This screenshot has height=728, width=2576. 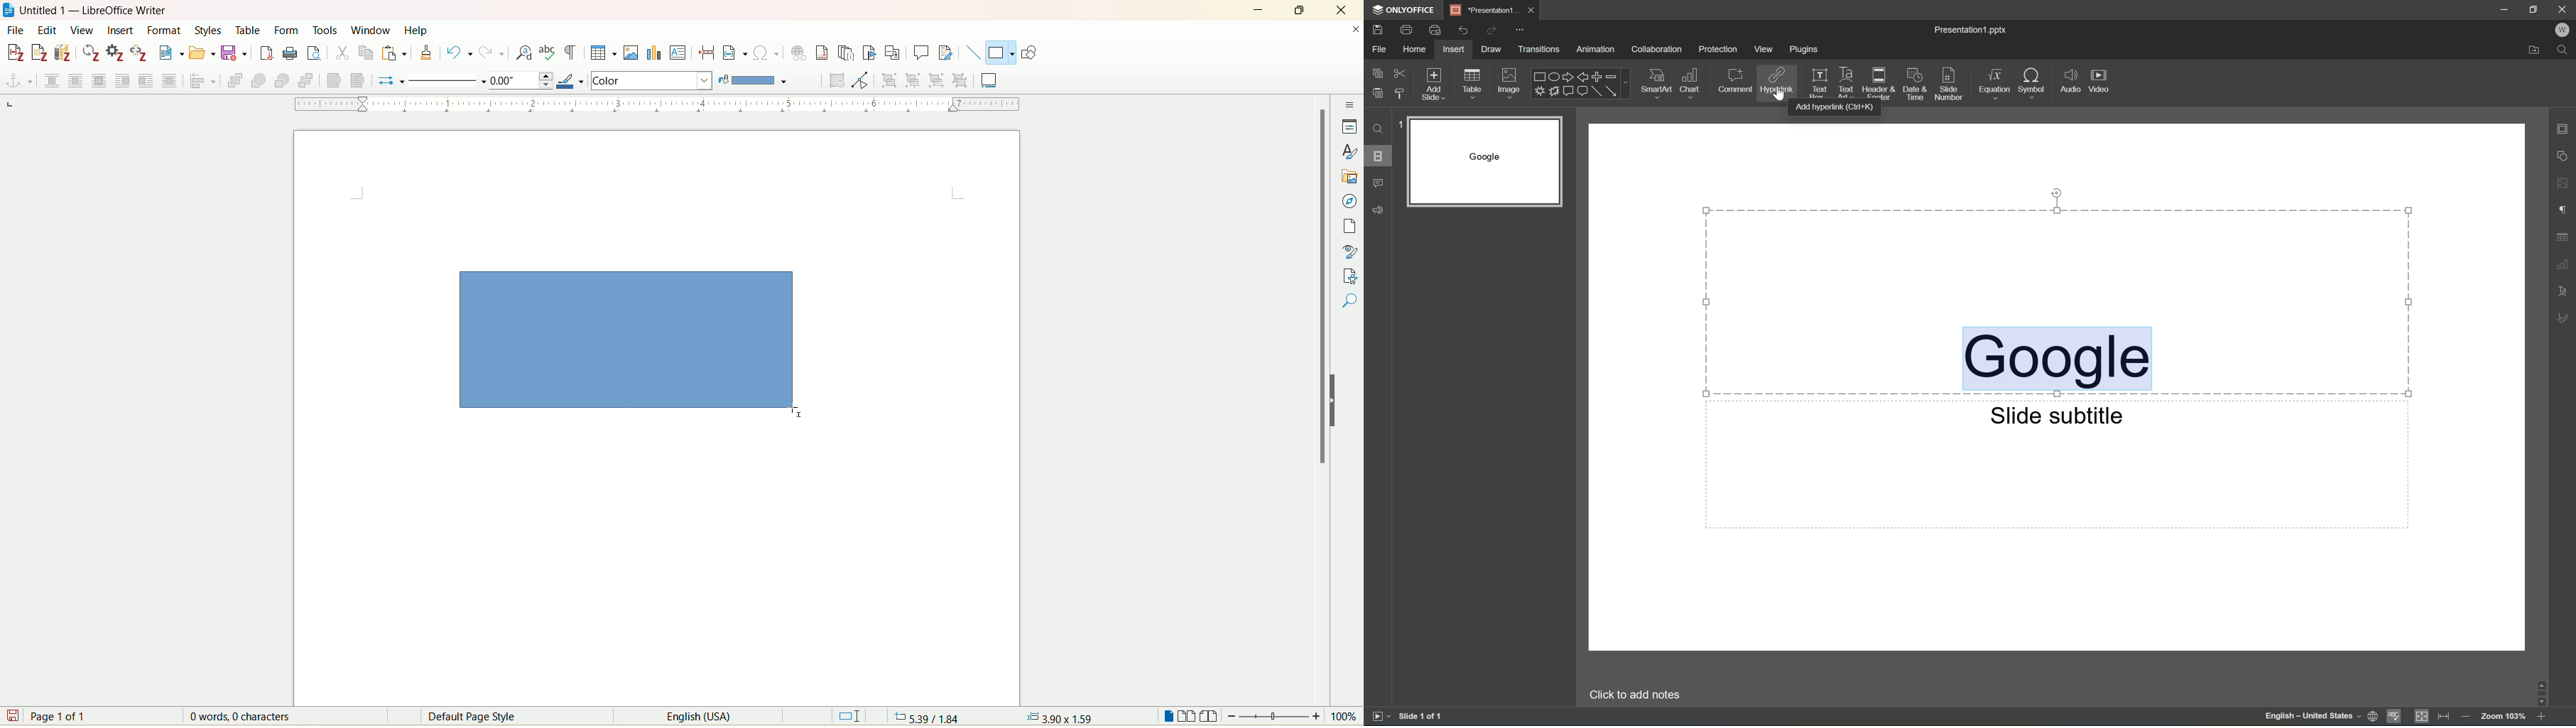 What do you see at coordinates (305, 82) in the screenshot?
I see `send to back` at bounding box center [305, 82].